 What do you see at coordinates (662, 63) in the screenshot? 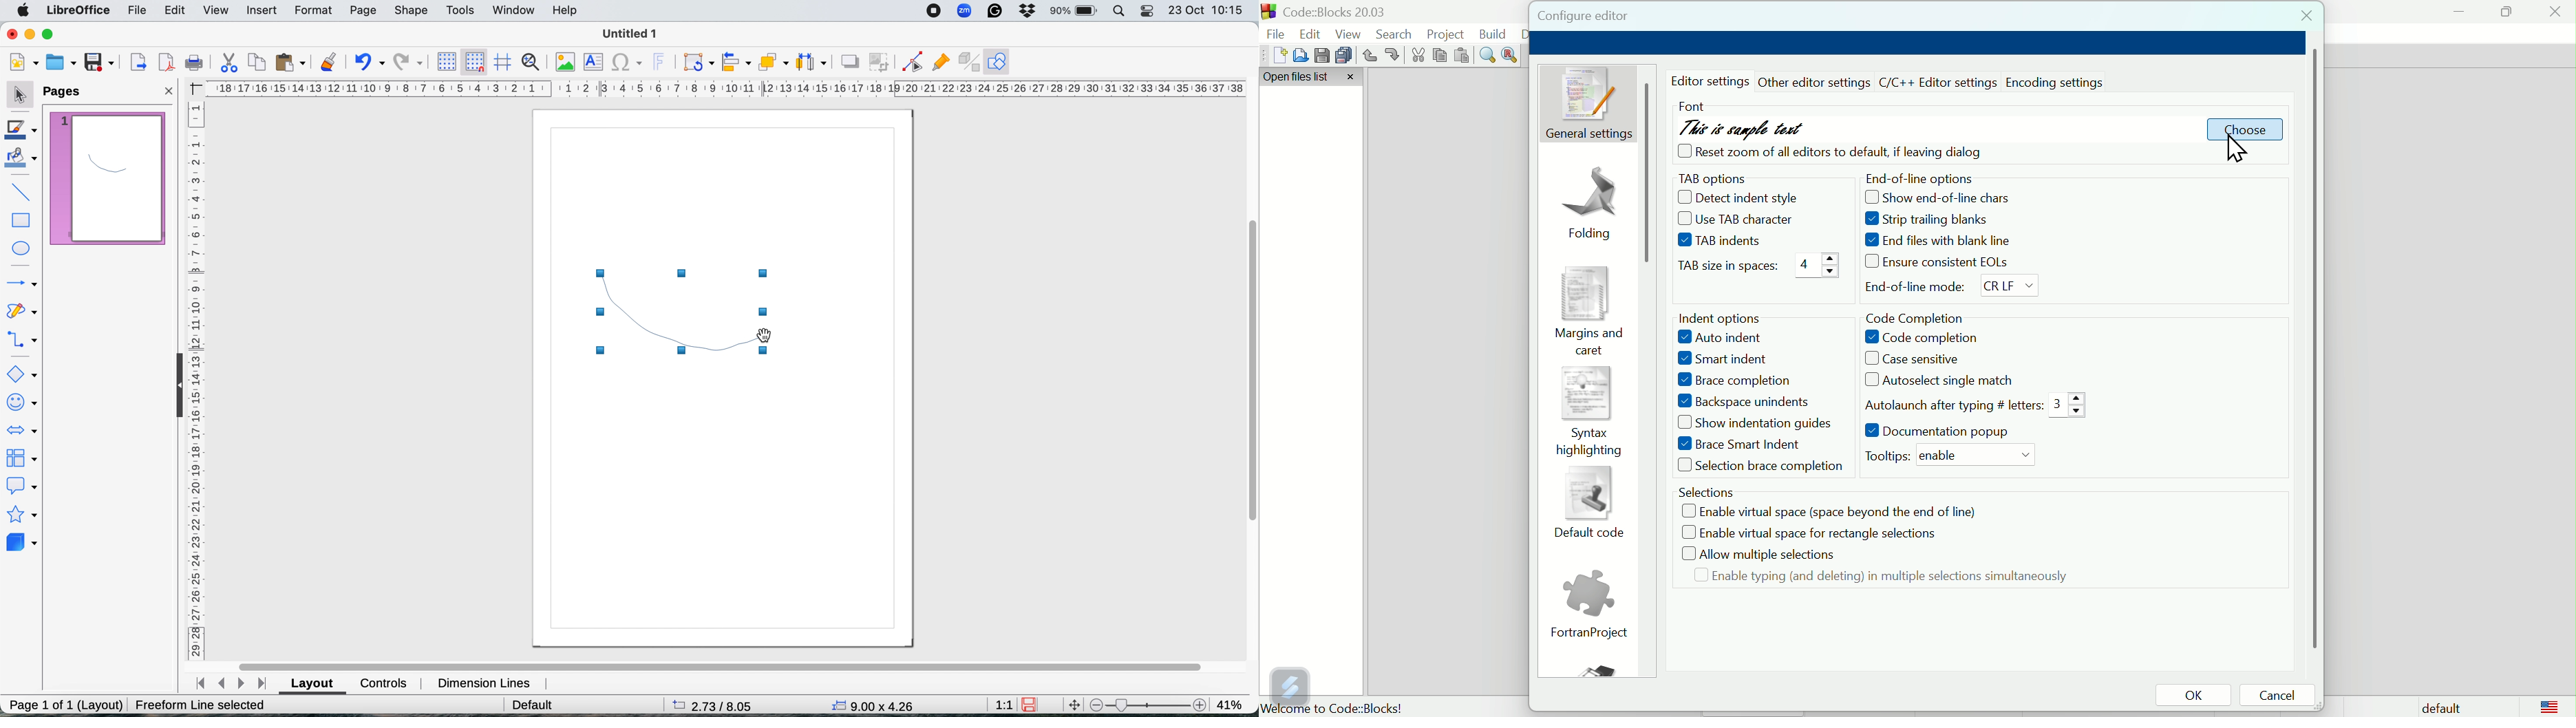
I see `insert fontwork text` at bounding box center [662, 63].